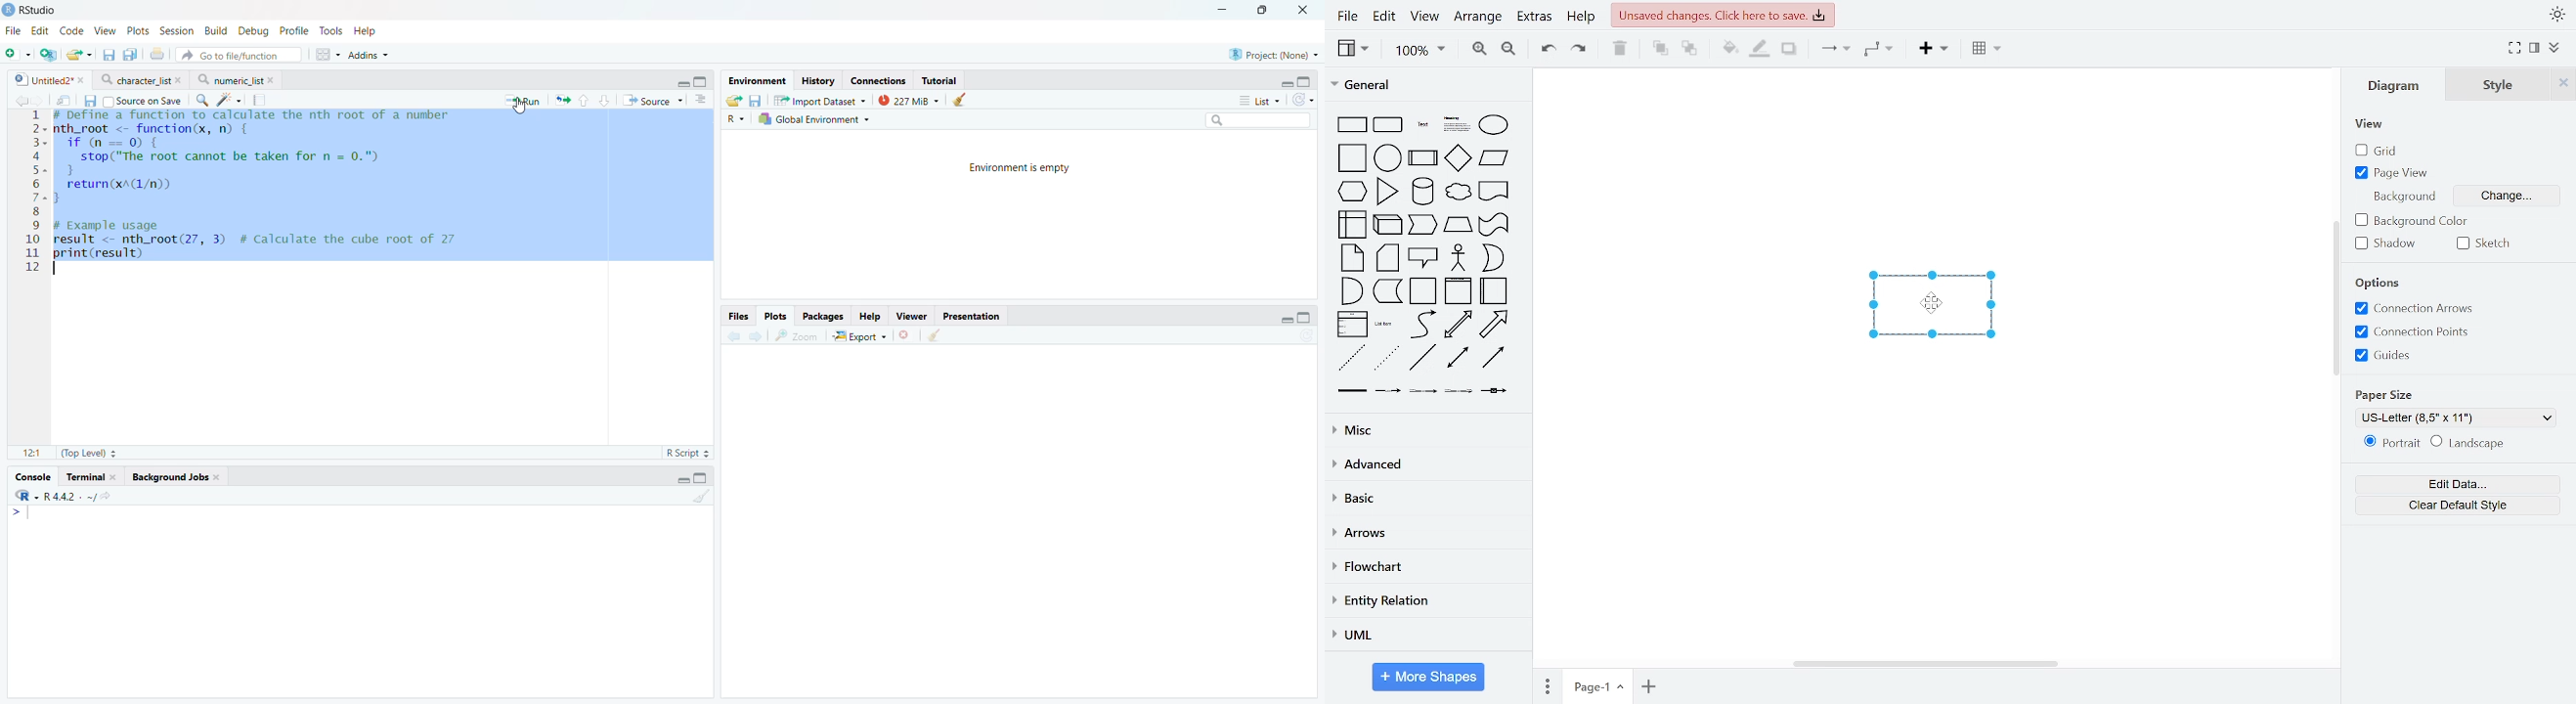 This screenshot has height=728, width=2576. Describe the element at coordinates (1423, 257) in the screenshot. I see `general shapes` at that location.